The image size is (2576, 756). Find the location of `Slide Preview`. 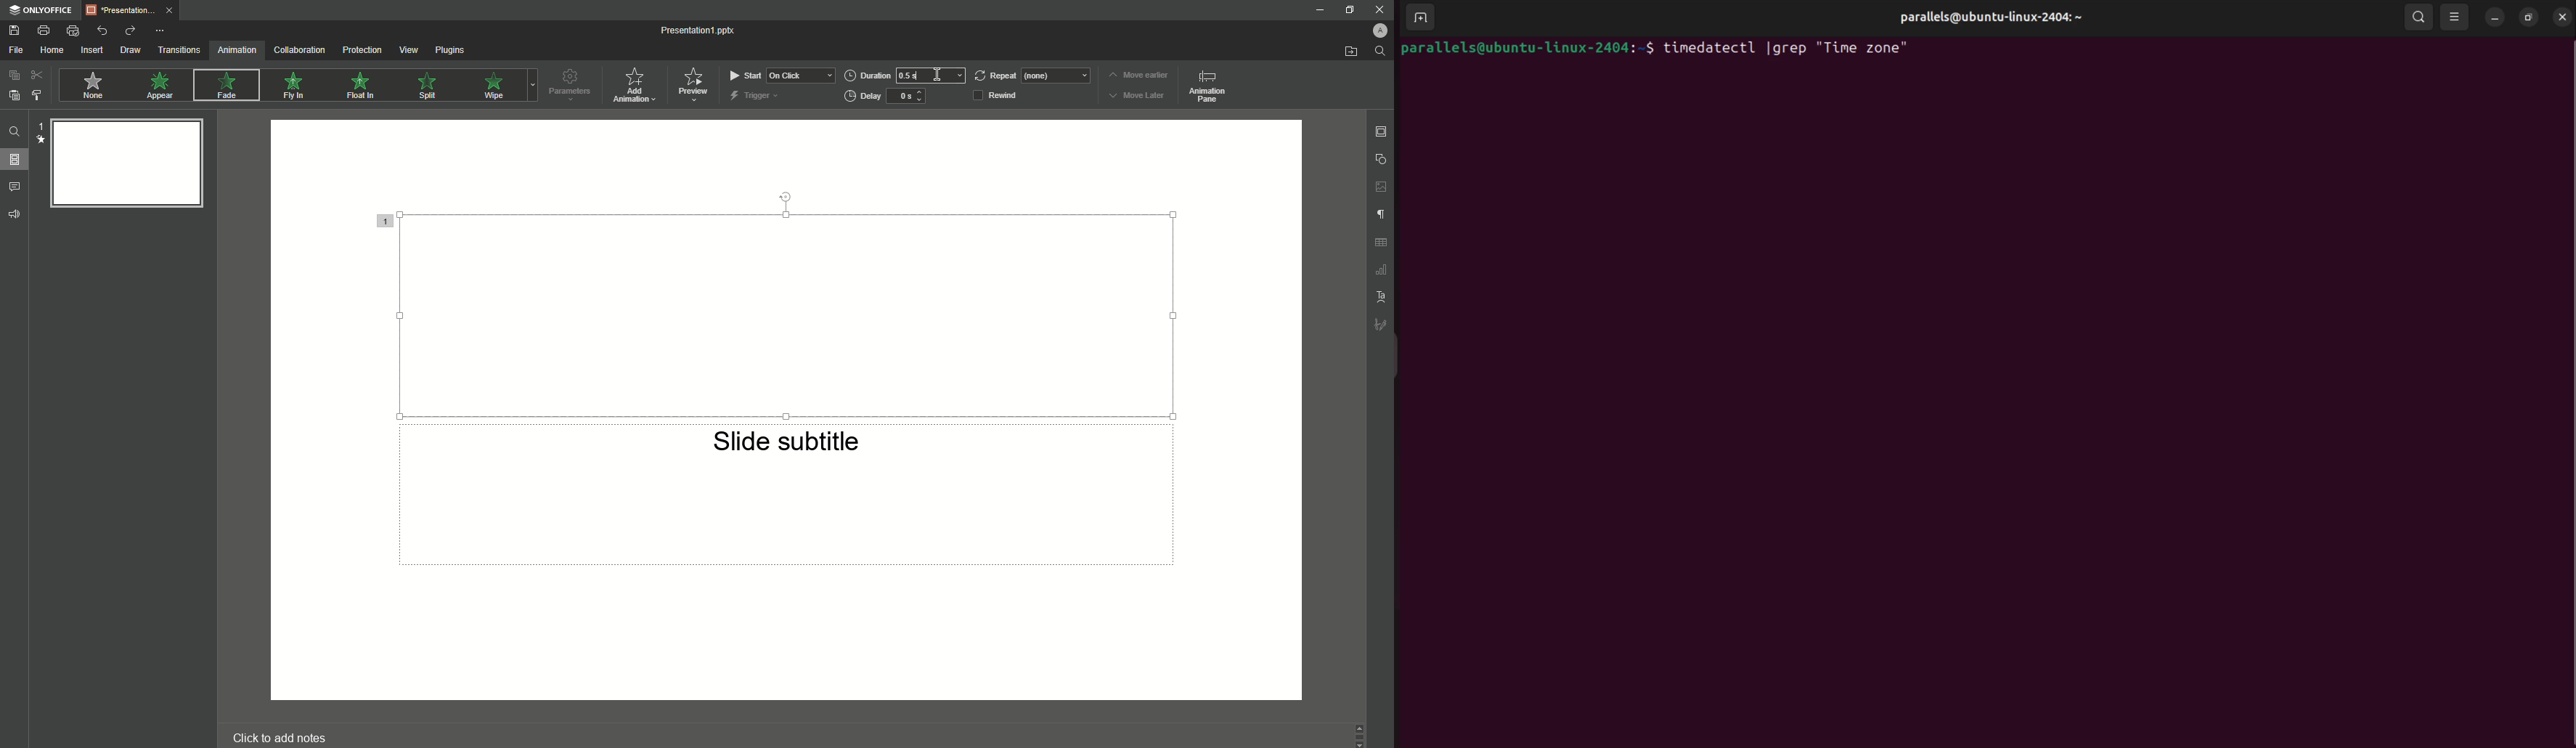

Slide Preview is located at coordinates (123, 163).